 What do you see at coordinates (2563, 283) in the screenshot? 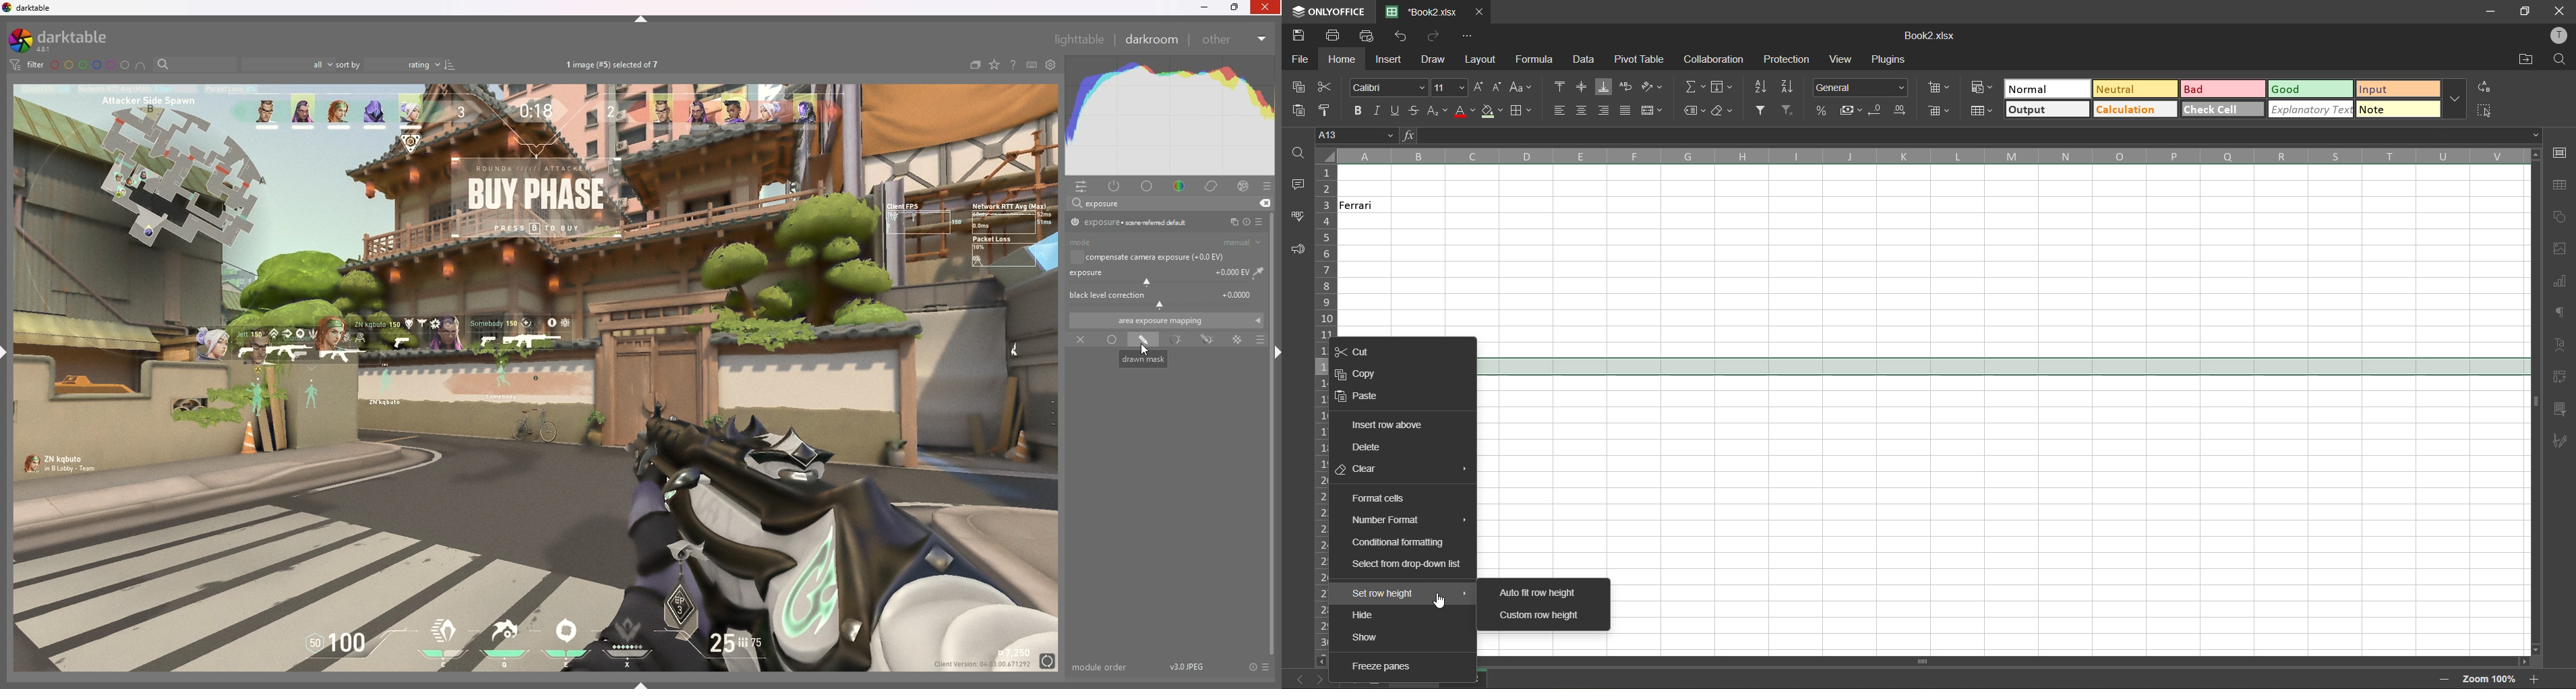
I see `charts` at bounding box center [2563, 283].